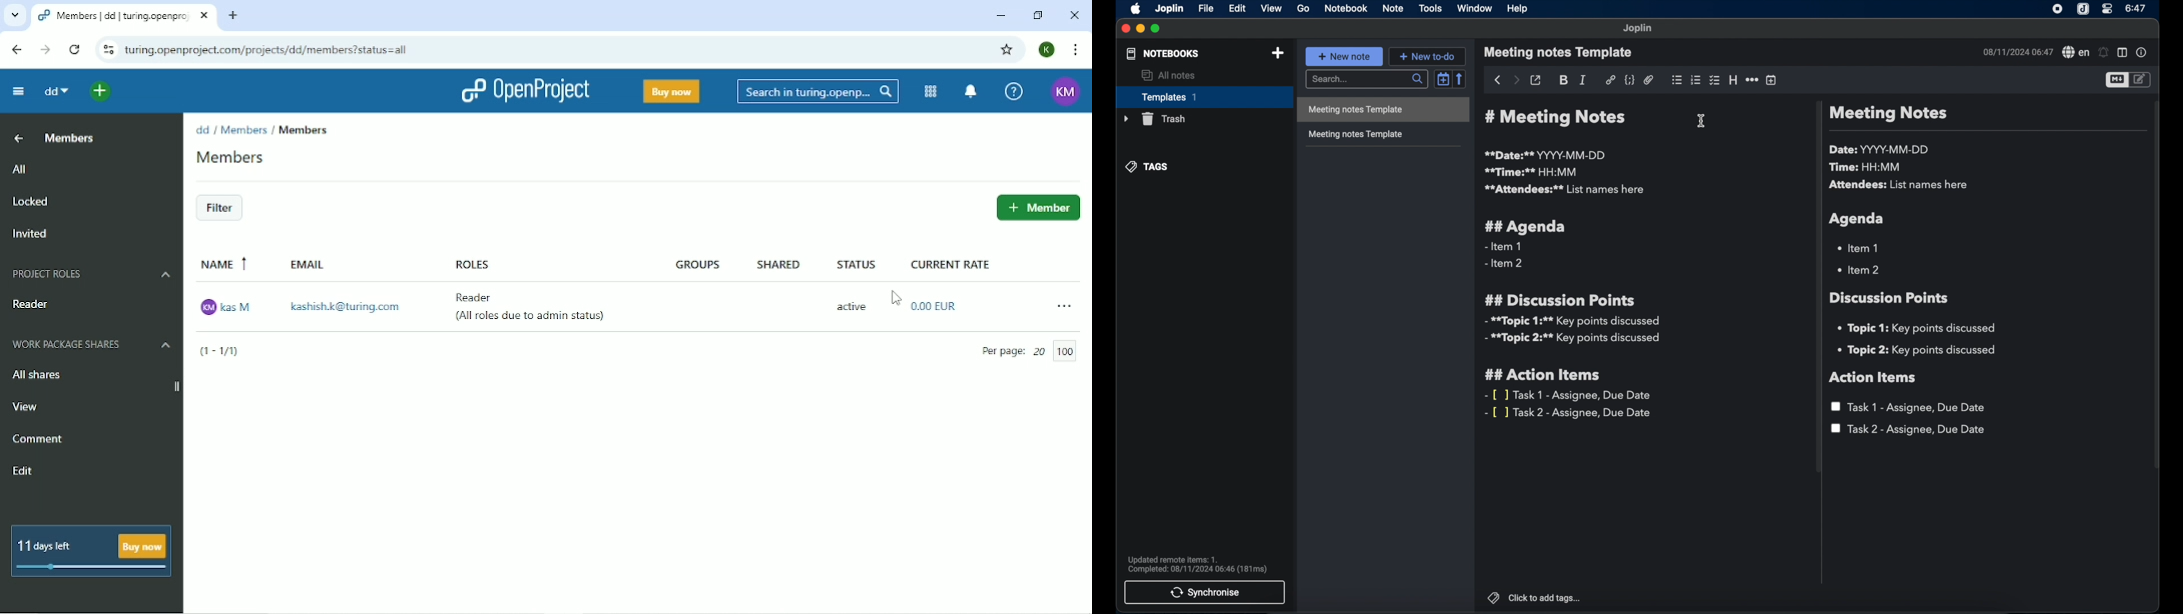 This screenshot has width=2184, height=616. Describe the element at coordinates (1157, 28) in the screenshot. I see `maximize` at that location.